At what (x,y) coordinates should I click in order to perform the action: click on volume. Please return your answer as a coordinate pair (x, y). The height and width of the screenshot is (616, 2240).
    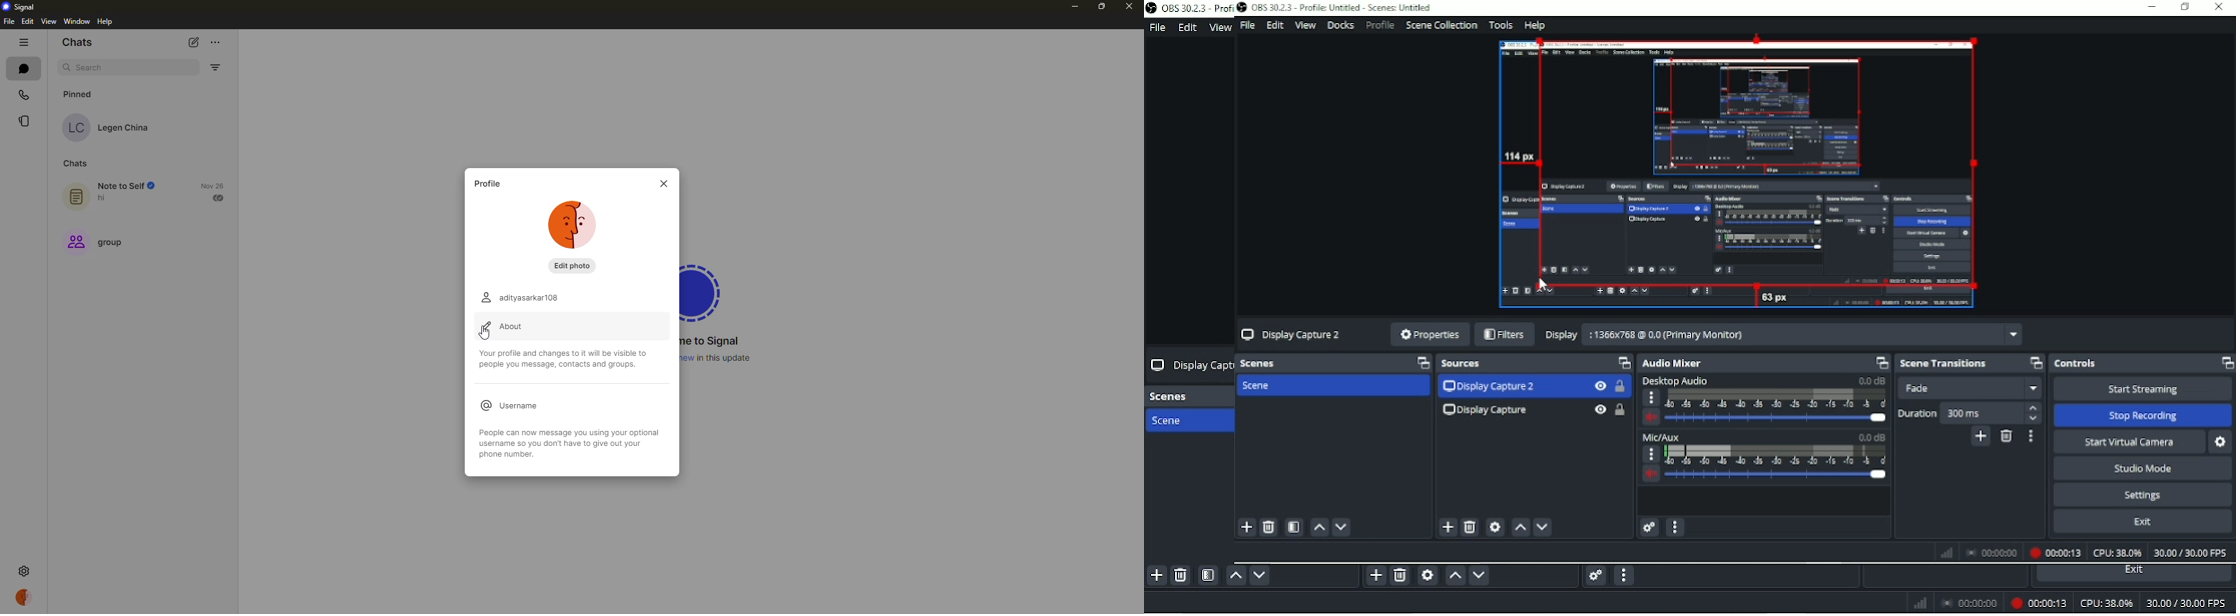
    Looking at the image, I should click on (1651, 420).